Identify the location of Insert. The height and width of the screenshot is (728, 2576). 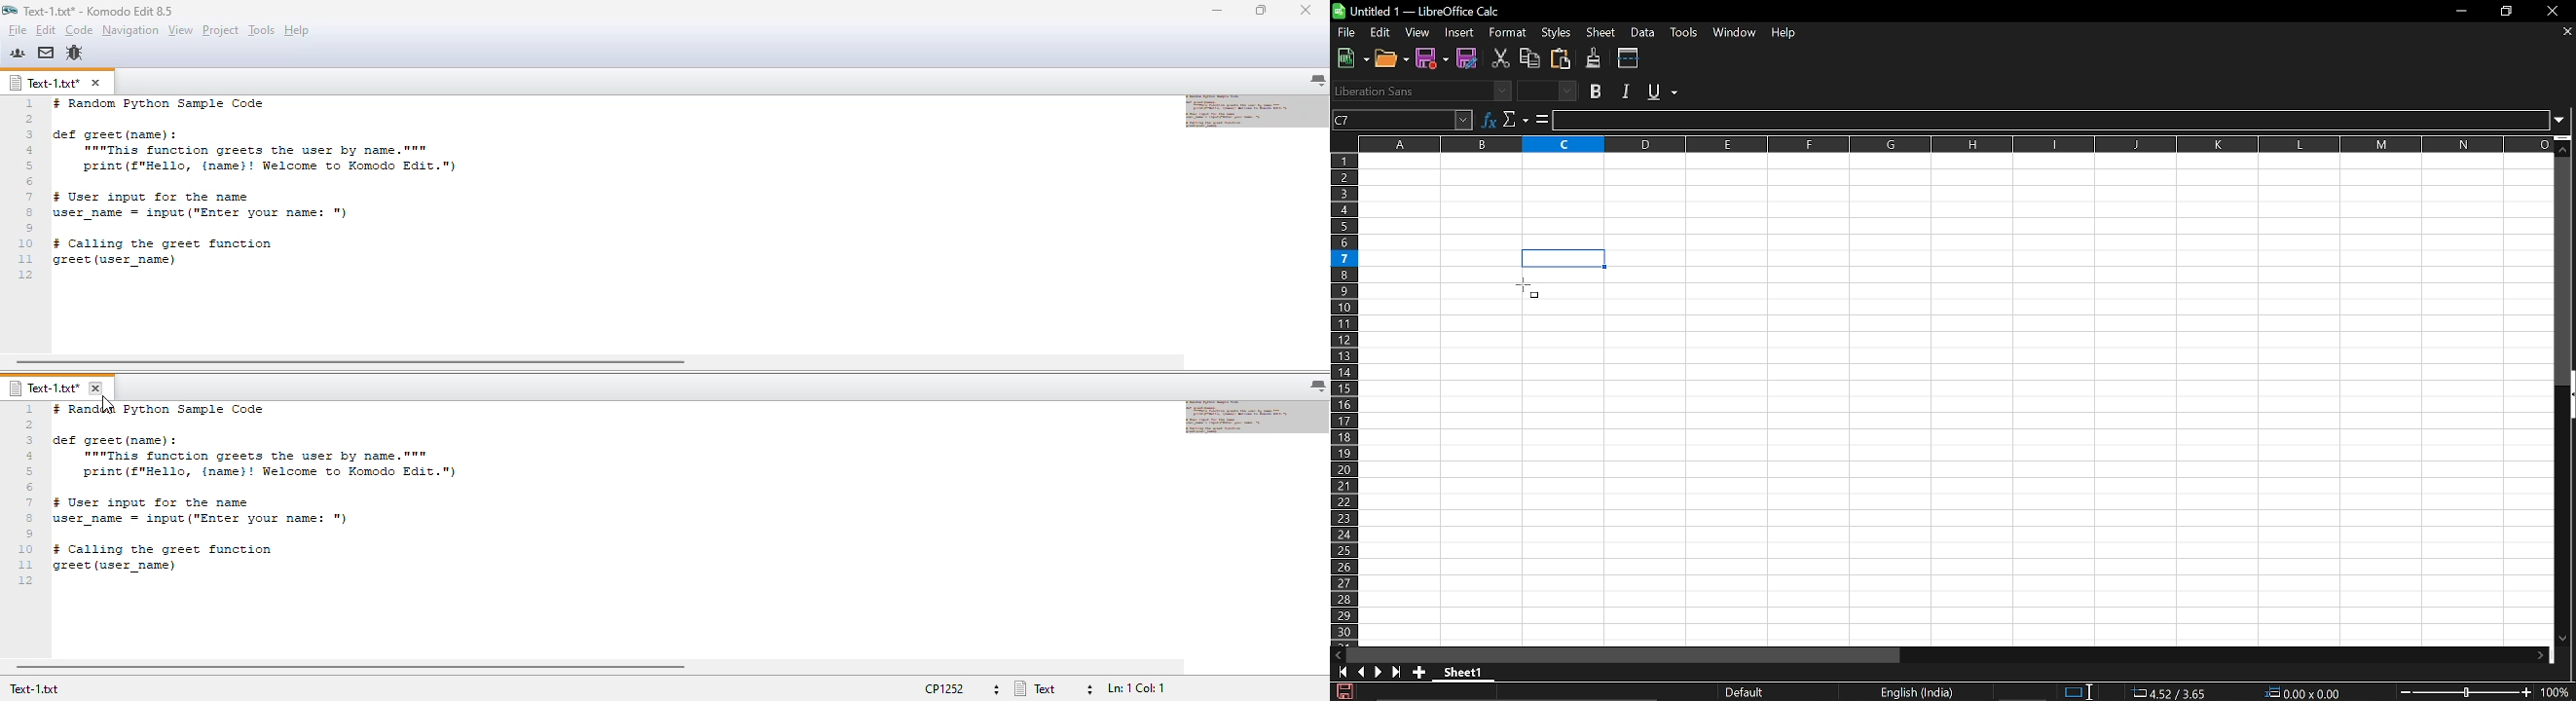
(1456, 33).